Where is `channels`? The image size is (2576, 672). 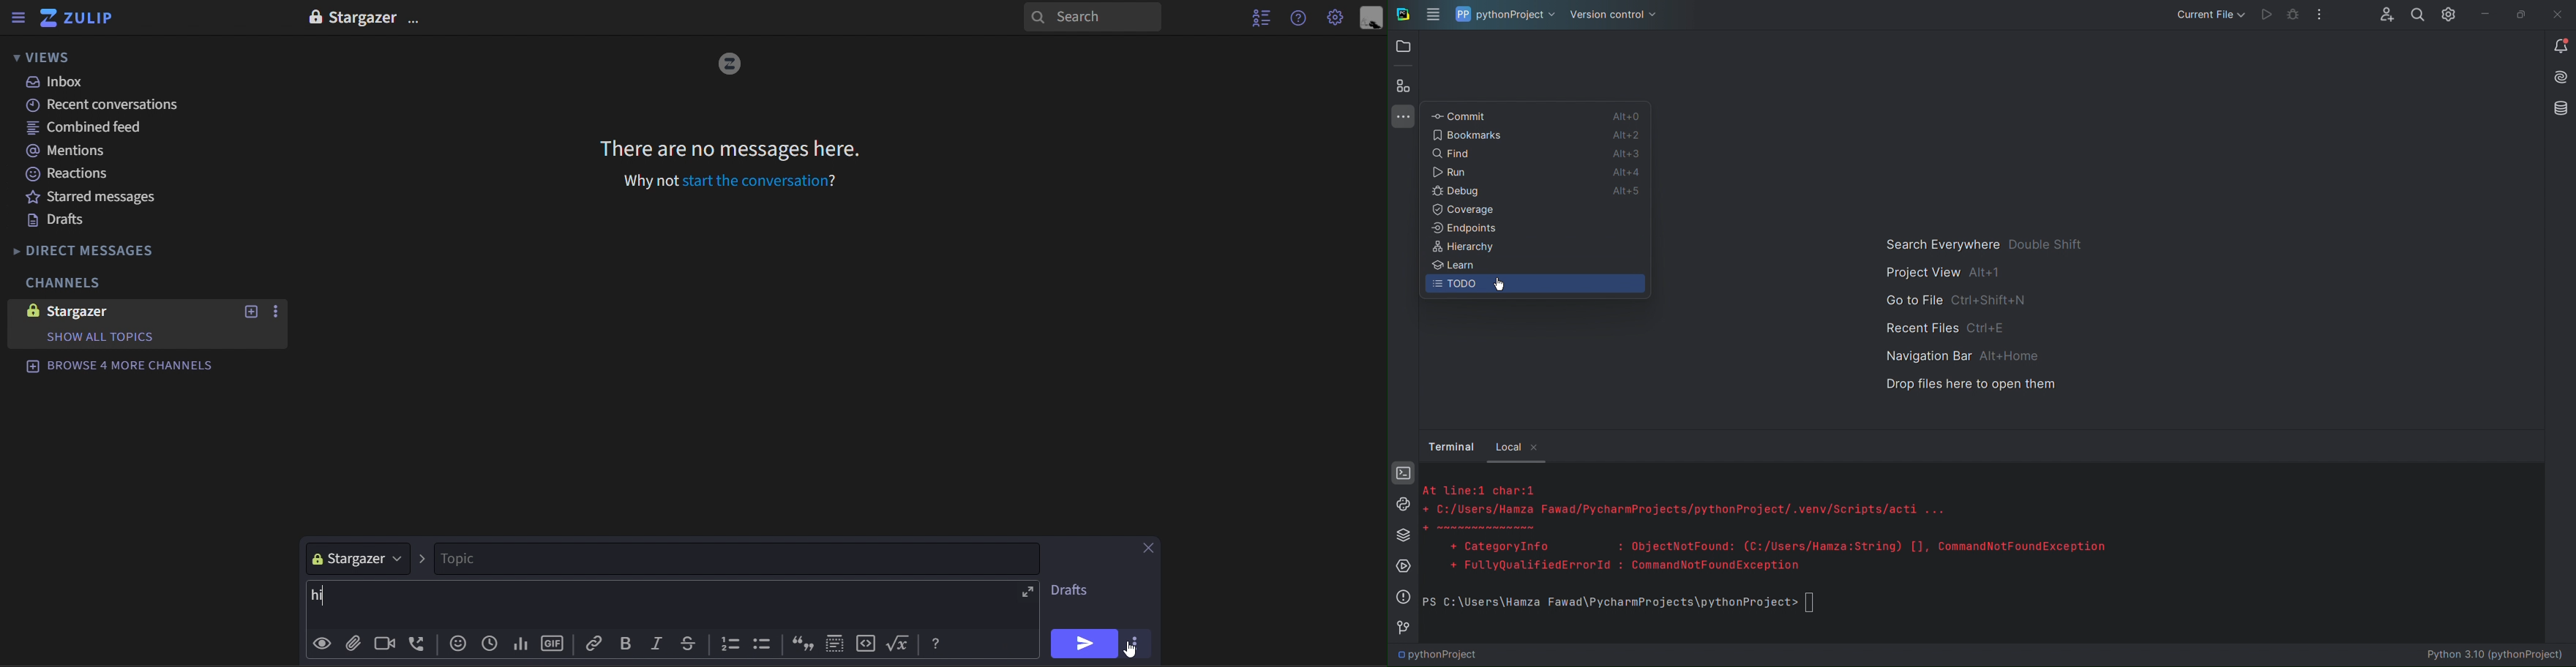 channels is located at coordinates (86, 281).